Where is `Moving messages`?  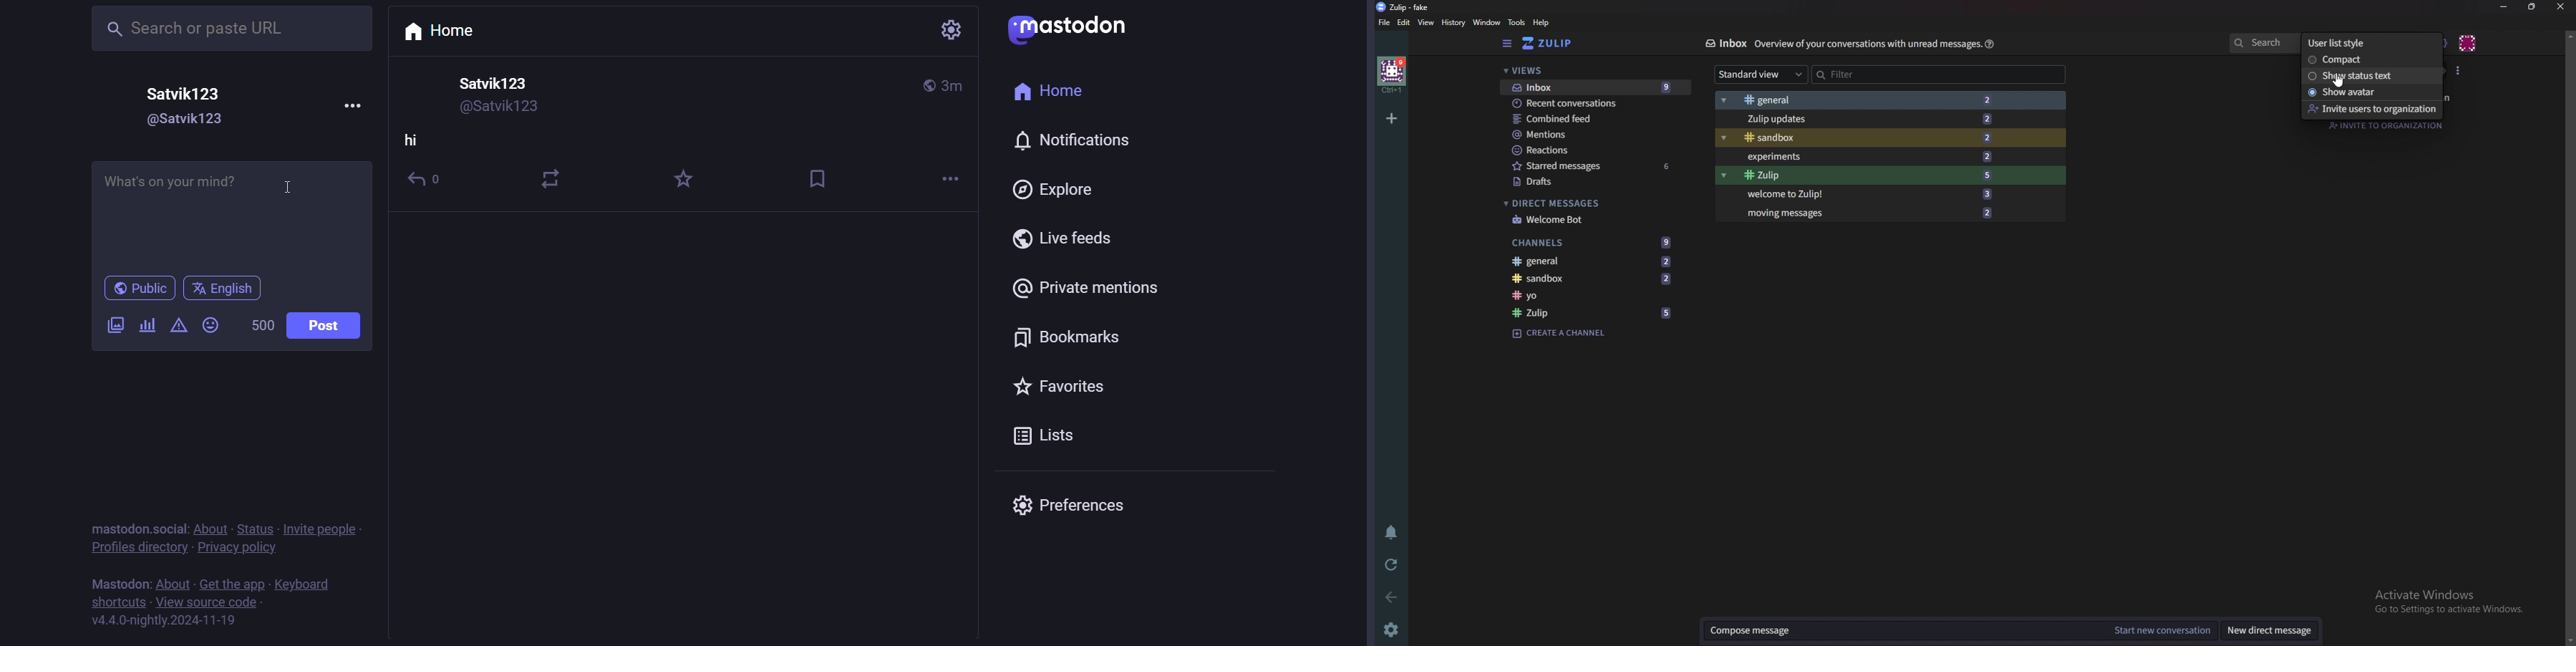 Moving messages is located at coordinates (1867, 215).